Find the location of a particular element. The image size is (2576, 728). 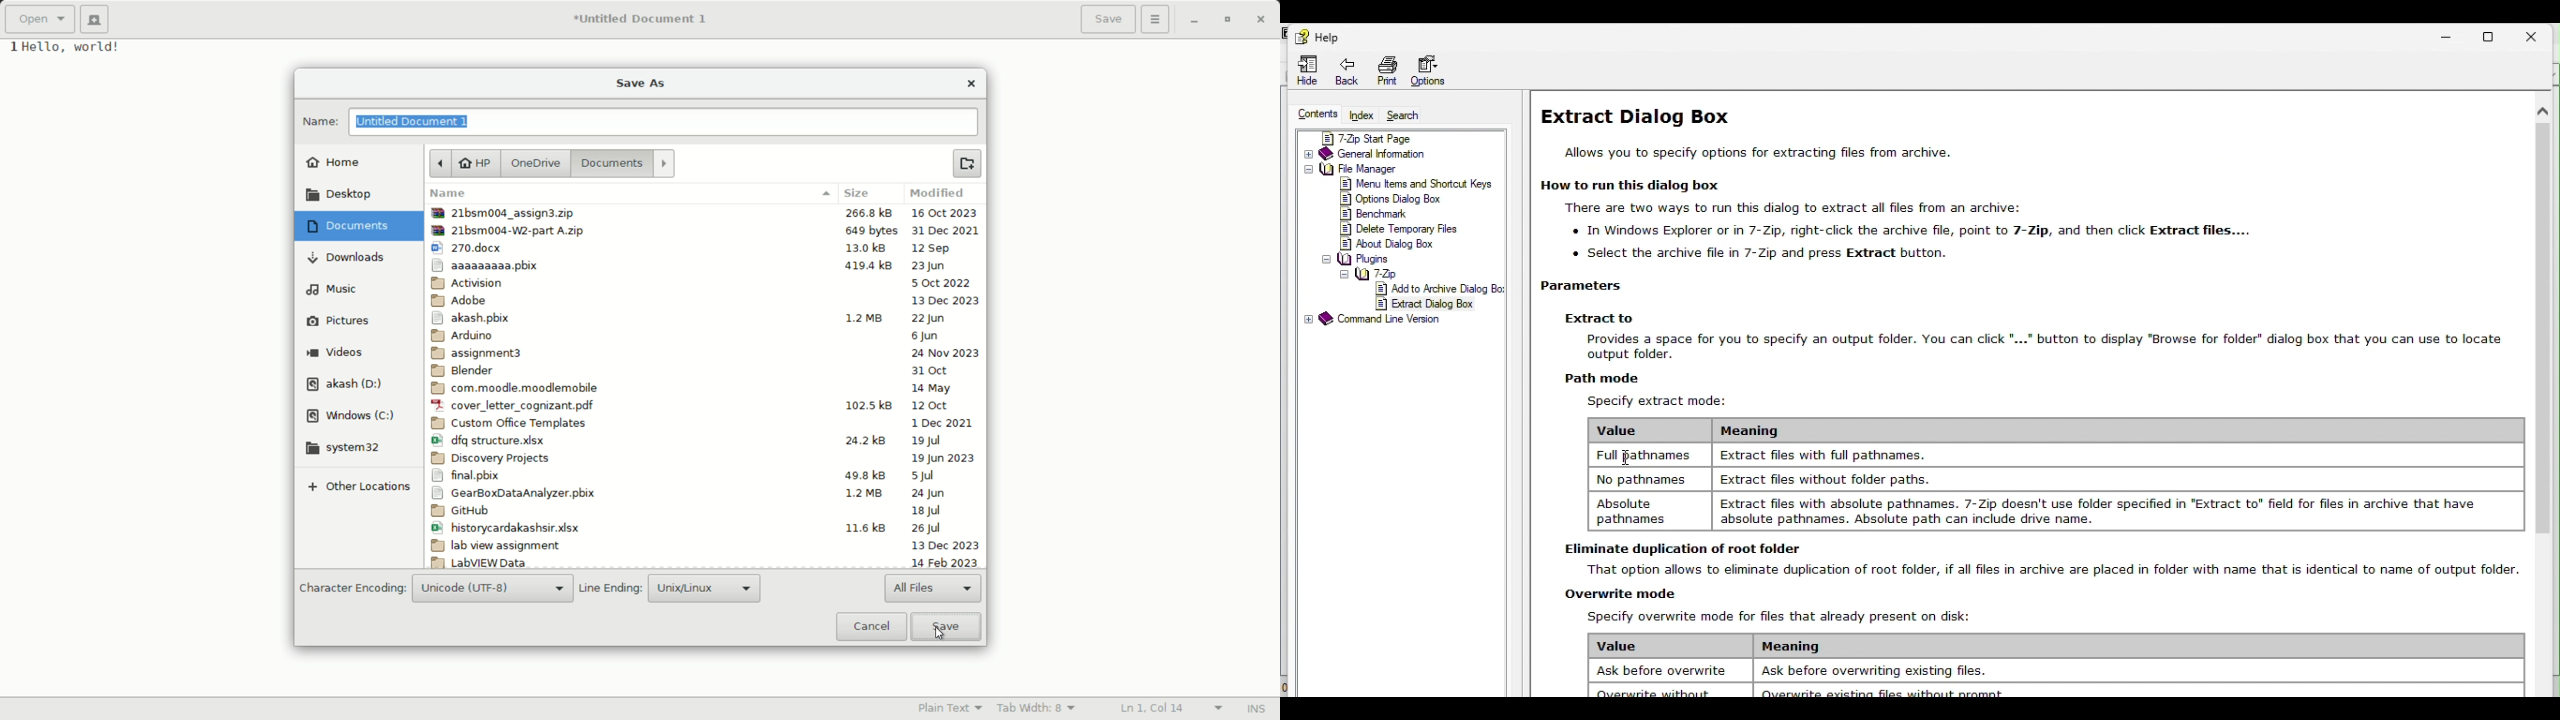

add is located at coordinates (1440, 289).